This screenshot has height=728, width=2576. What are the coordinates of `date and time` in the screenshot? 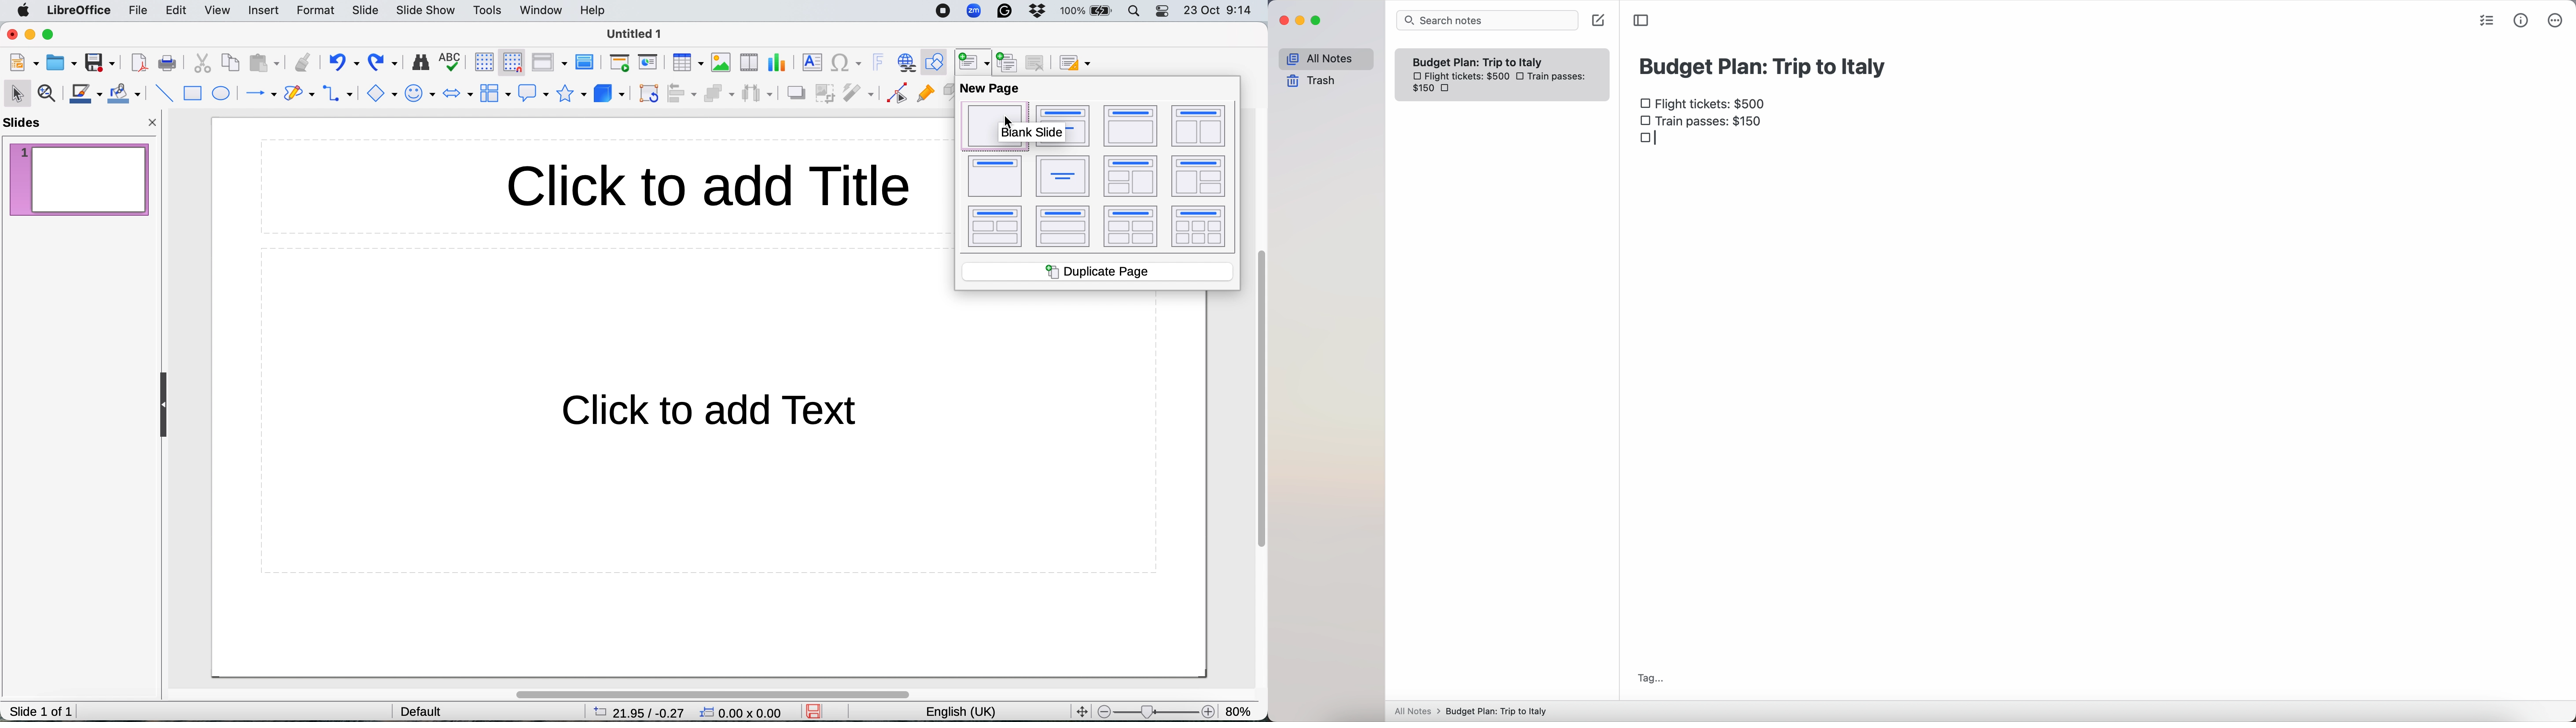 It's located at (1219, 12).